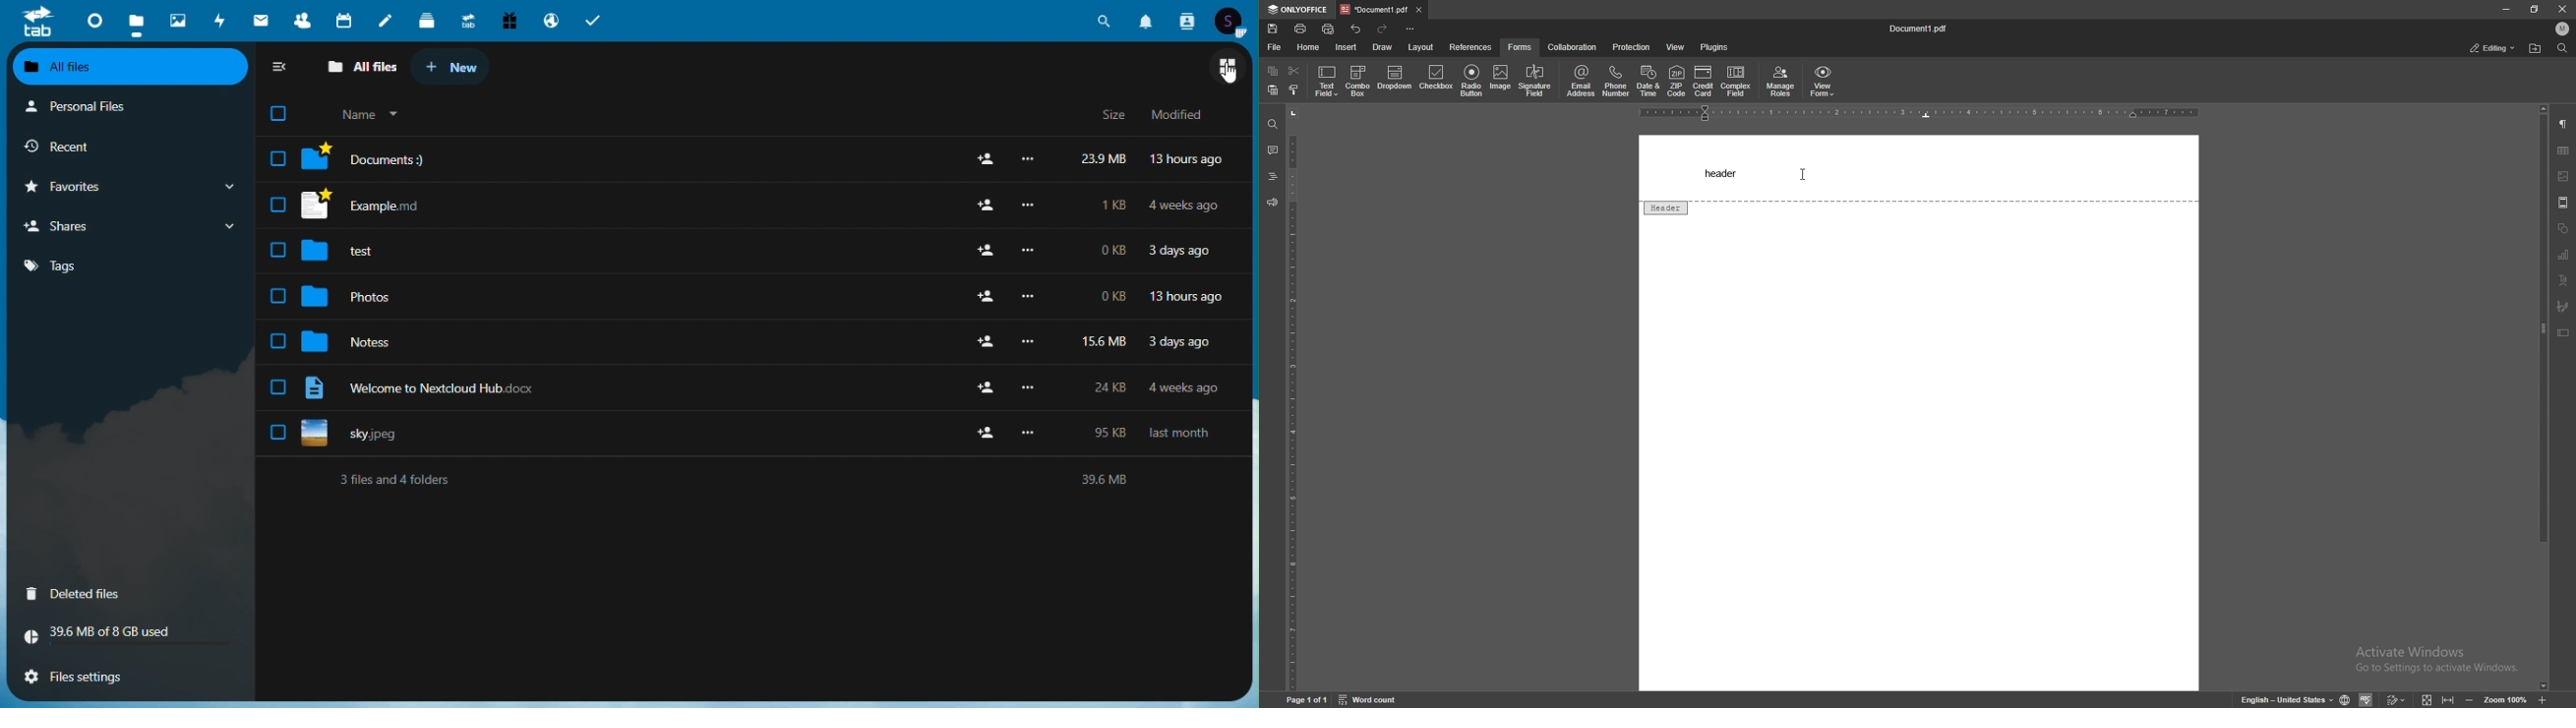 This screenshot has width=2576, height=728. I want to click on add user, so click(984, 388).